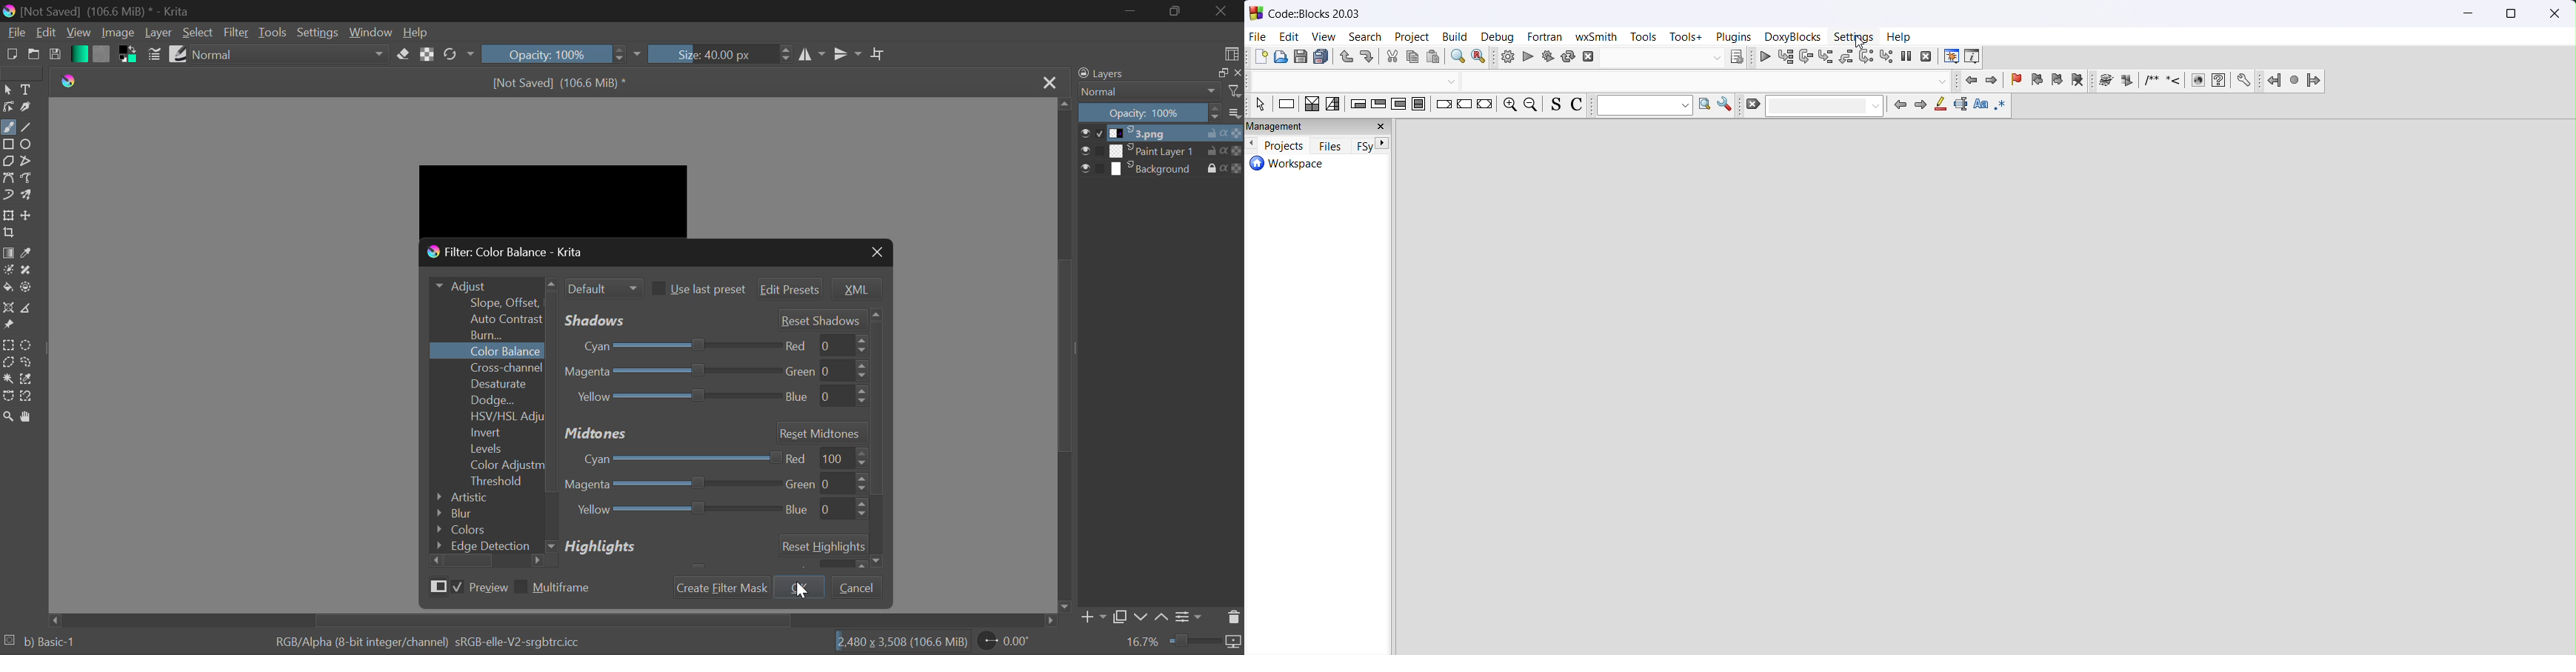 The image size is (2576, 672). I want to click on Create Filter Mask, so click(723, 587).